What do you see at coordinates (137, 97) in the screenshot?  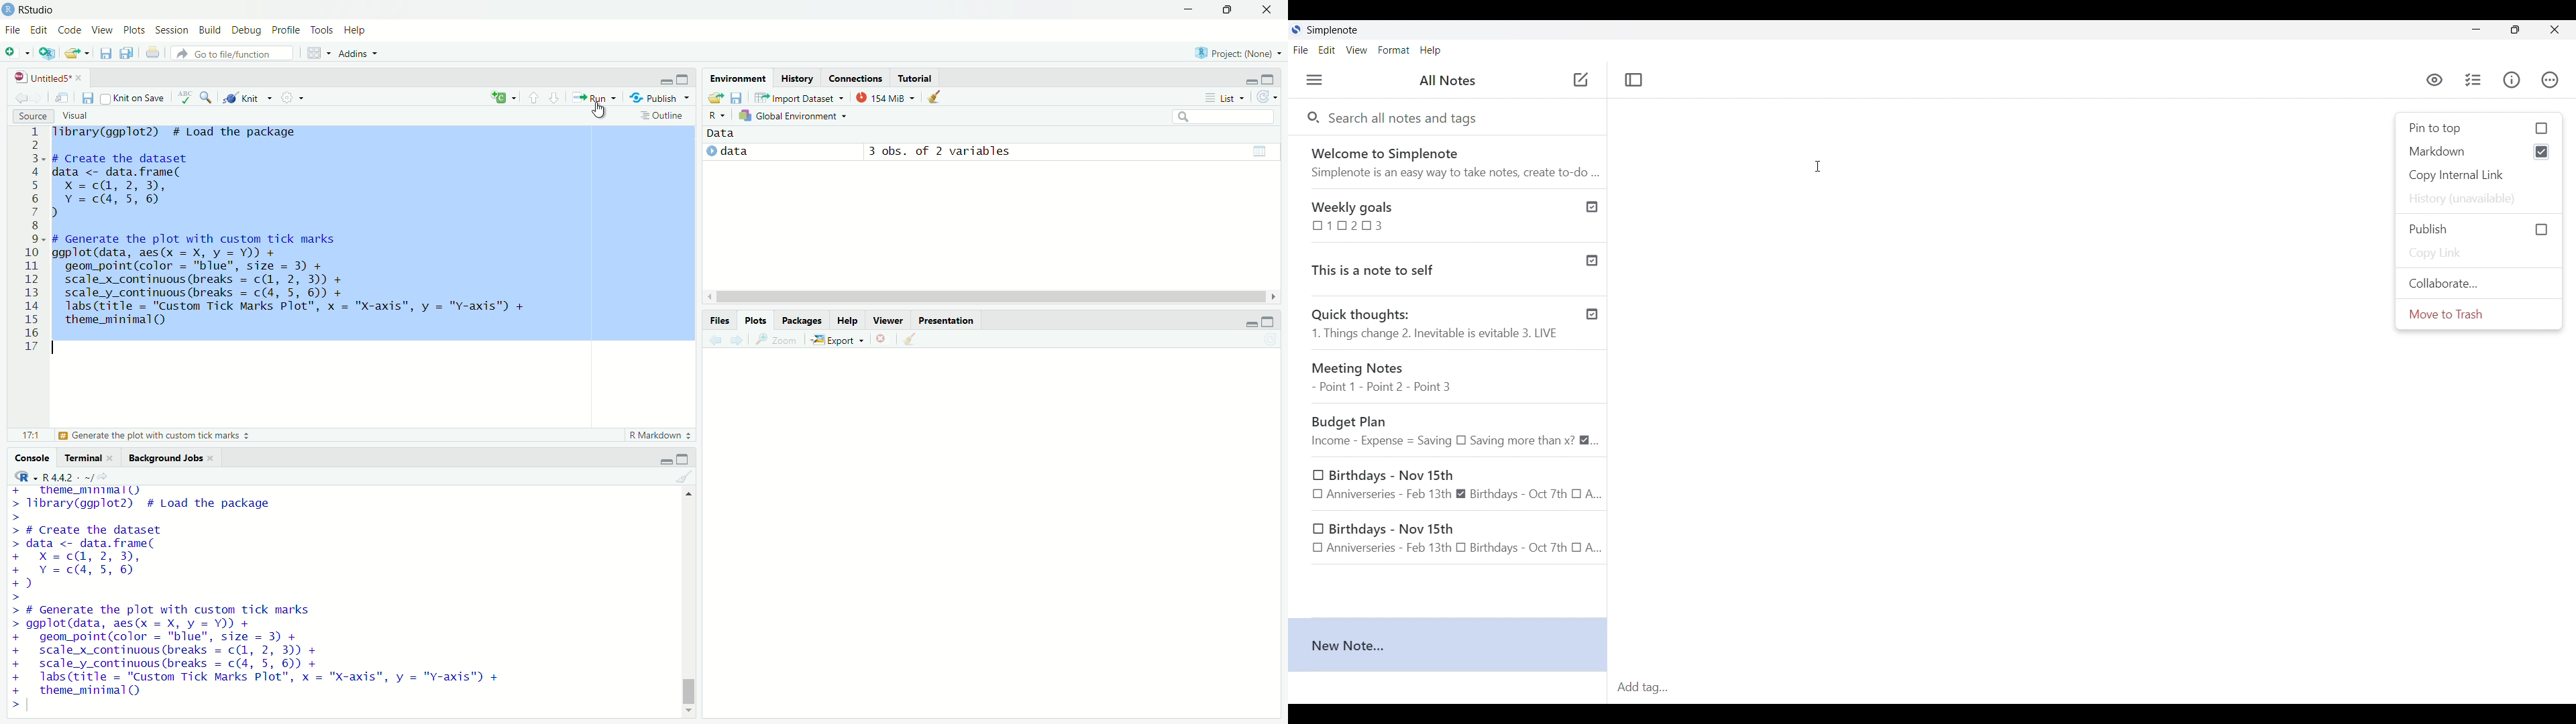 I see `knit on save` at bounding box center [137, 97].